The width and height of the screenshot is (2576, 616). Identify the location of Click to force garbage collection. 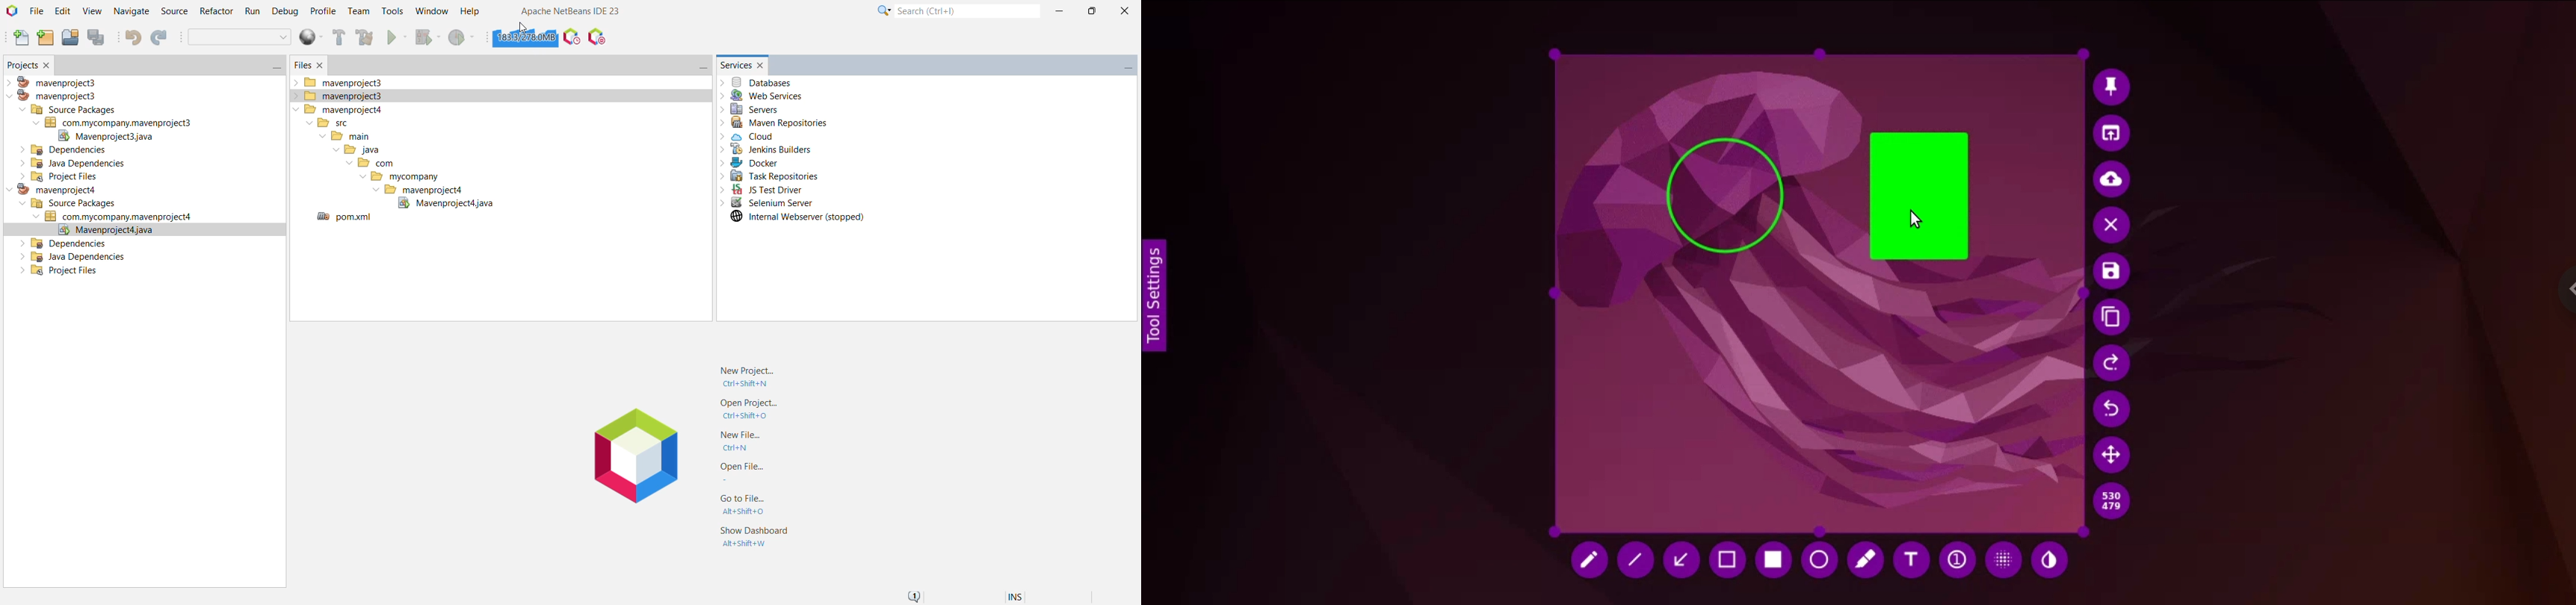
(525, 37).